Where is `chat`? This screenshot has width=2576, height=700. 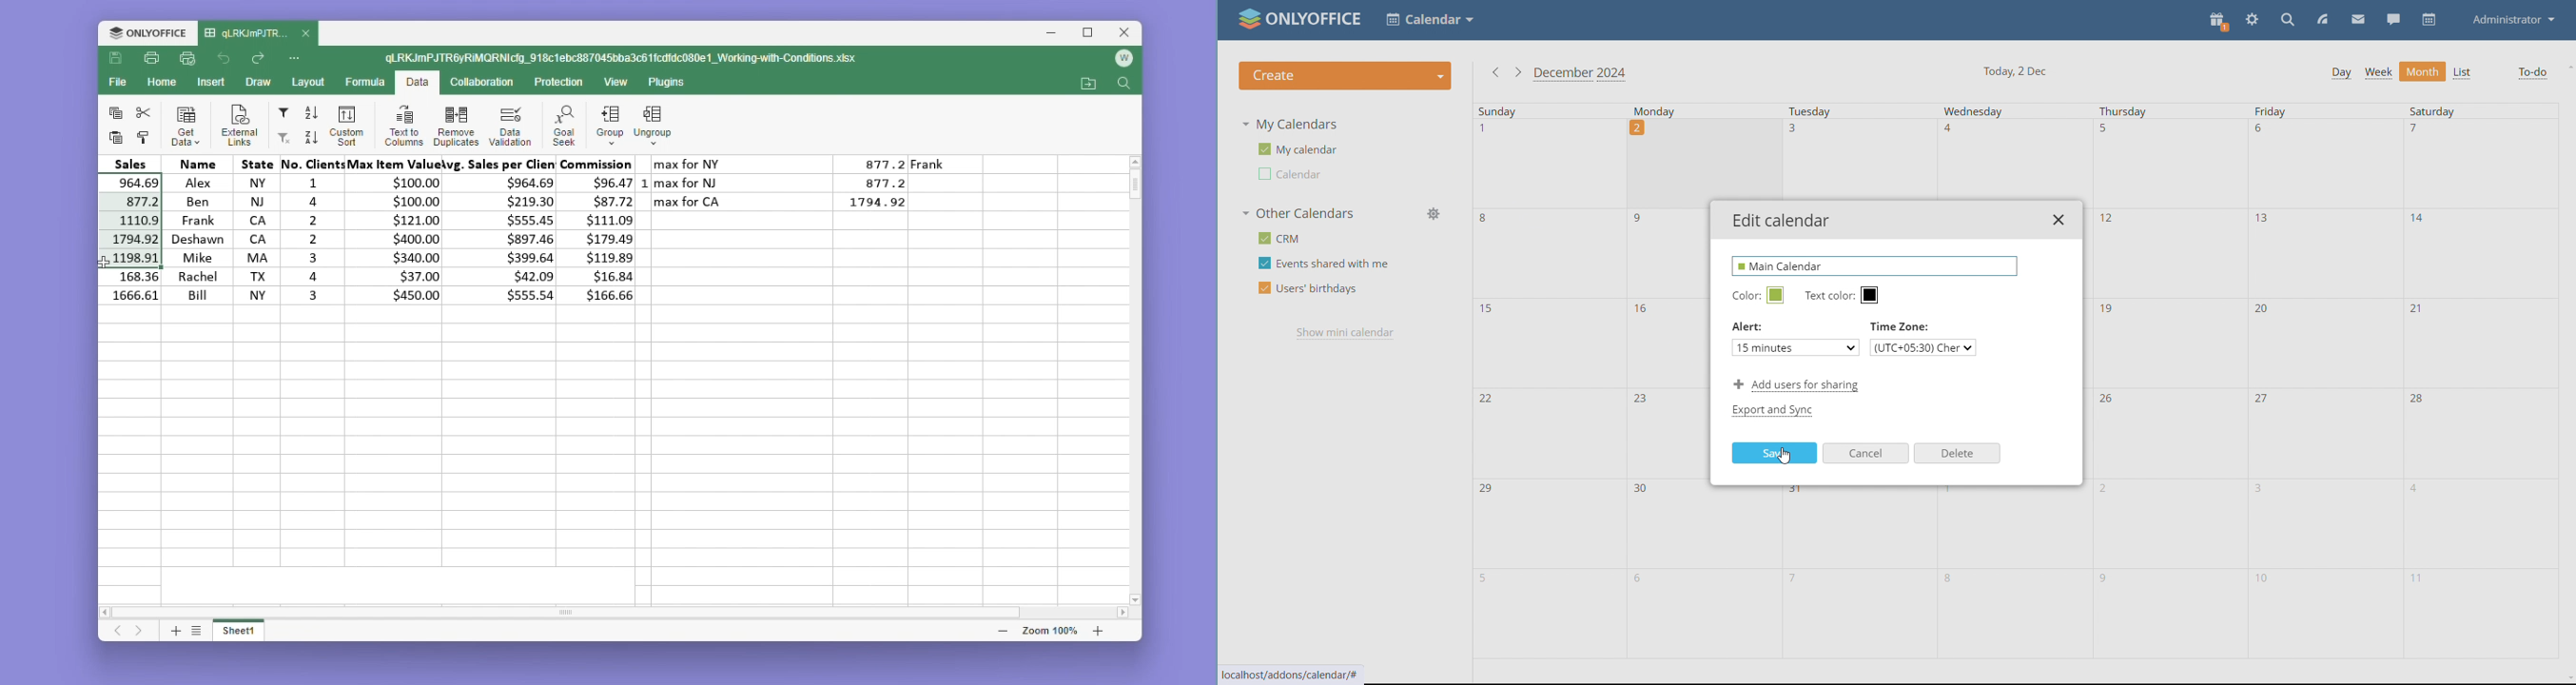
chat is located at coordinates (2394, 20).